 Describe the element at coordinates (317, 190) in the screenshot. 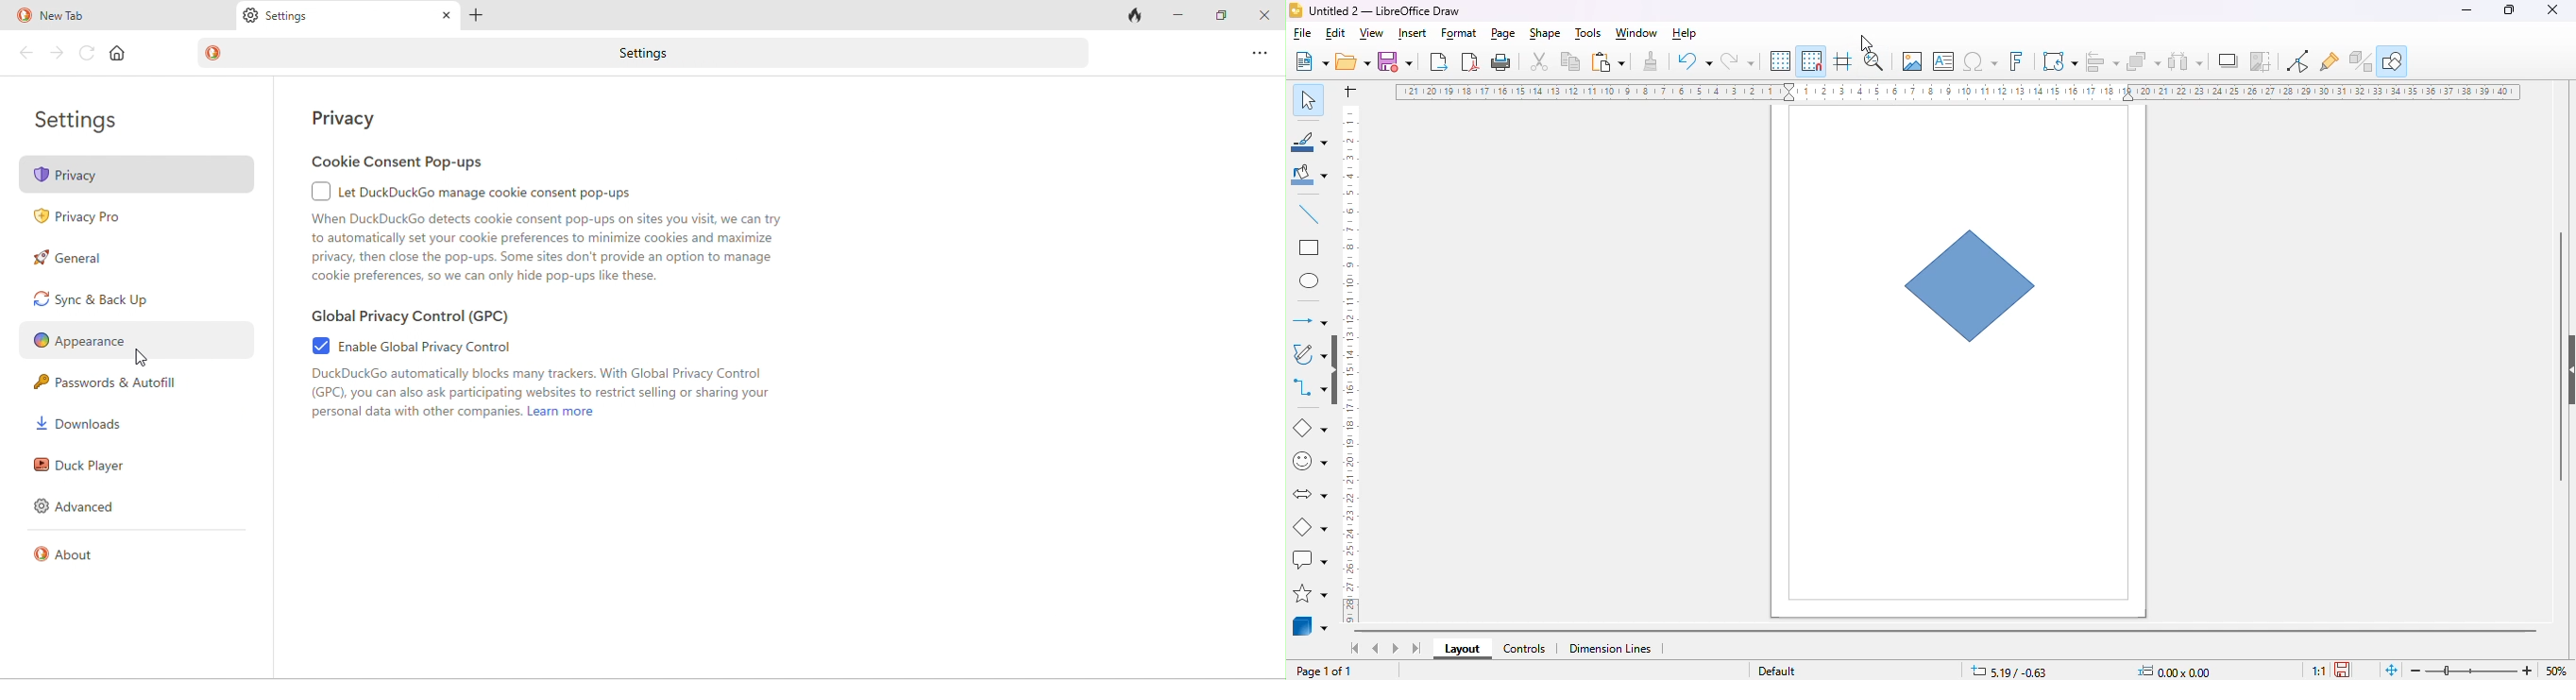

I see `checkbox` at that location.